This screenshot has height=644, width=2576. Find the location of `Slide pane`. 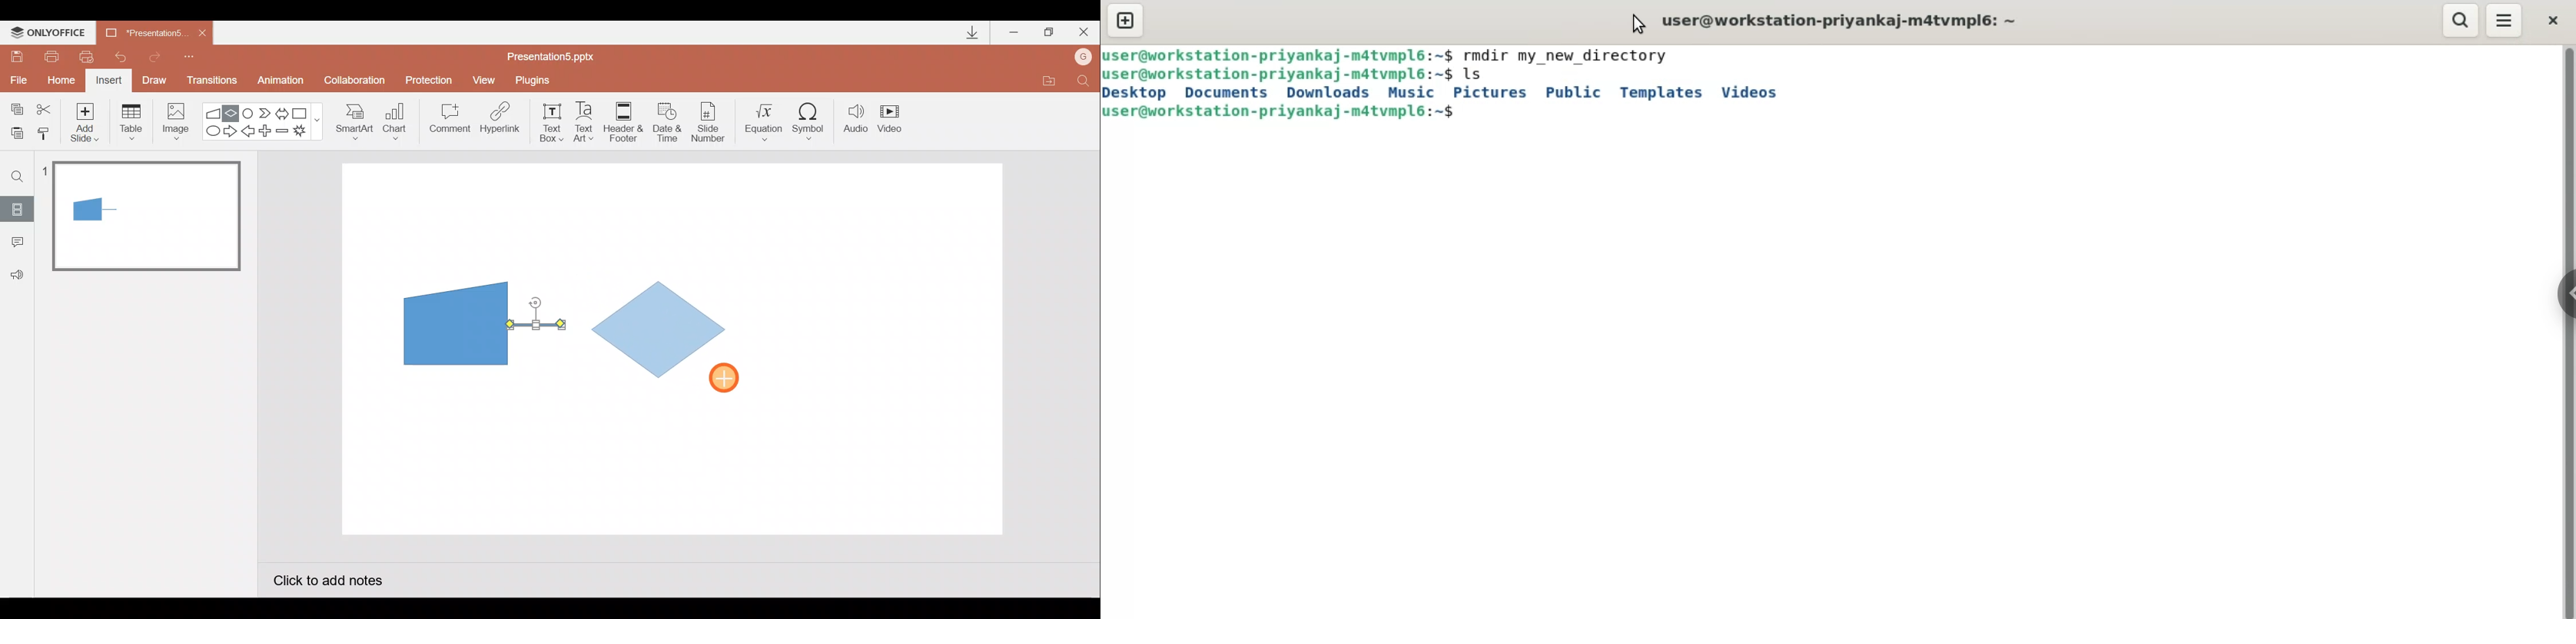

Slide pane is located at coordinates (149, 332).